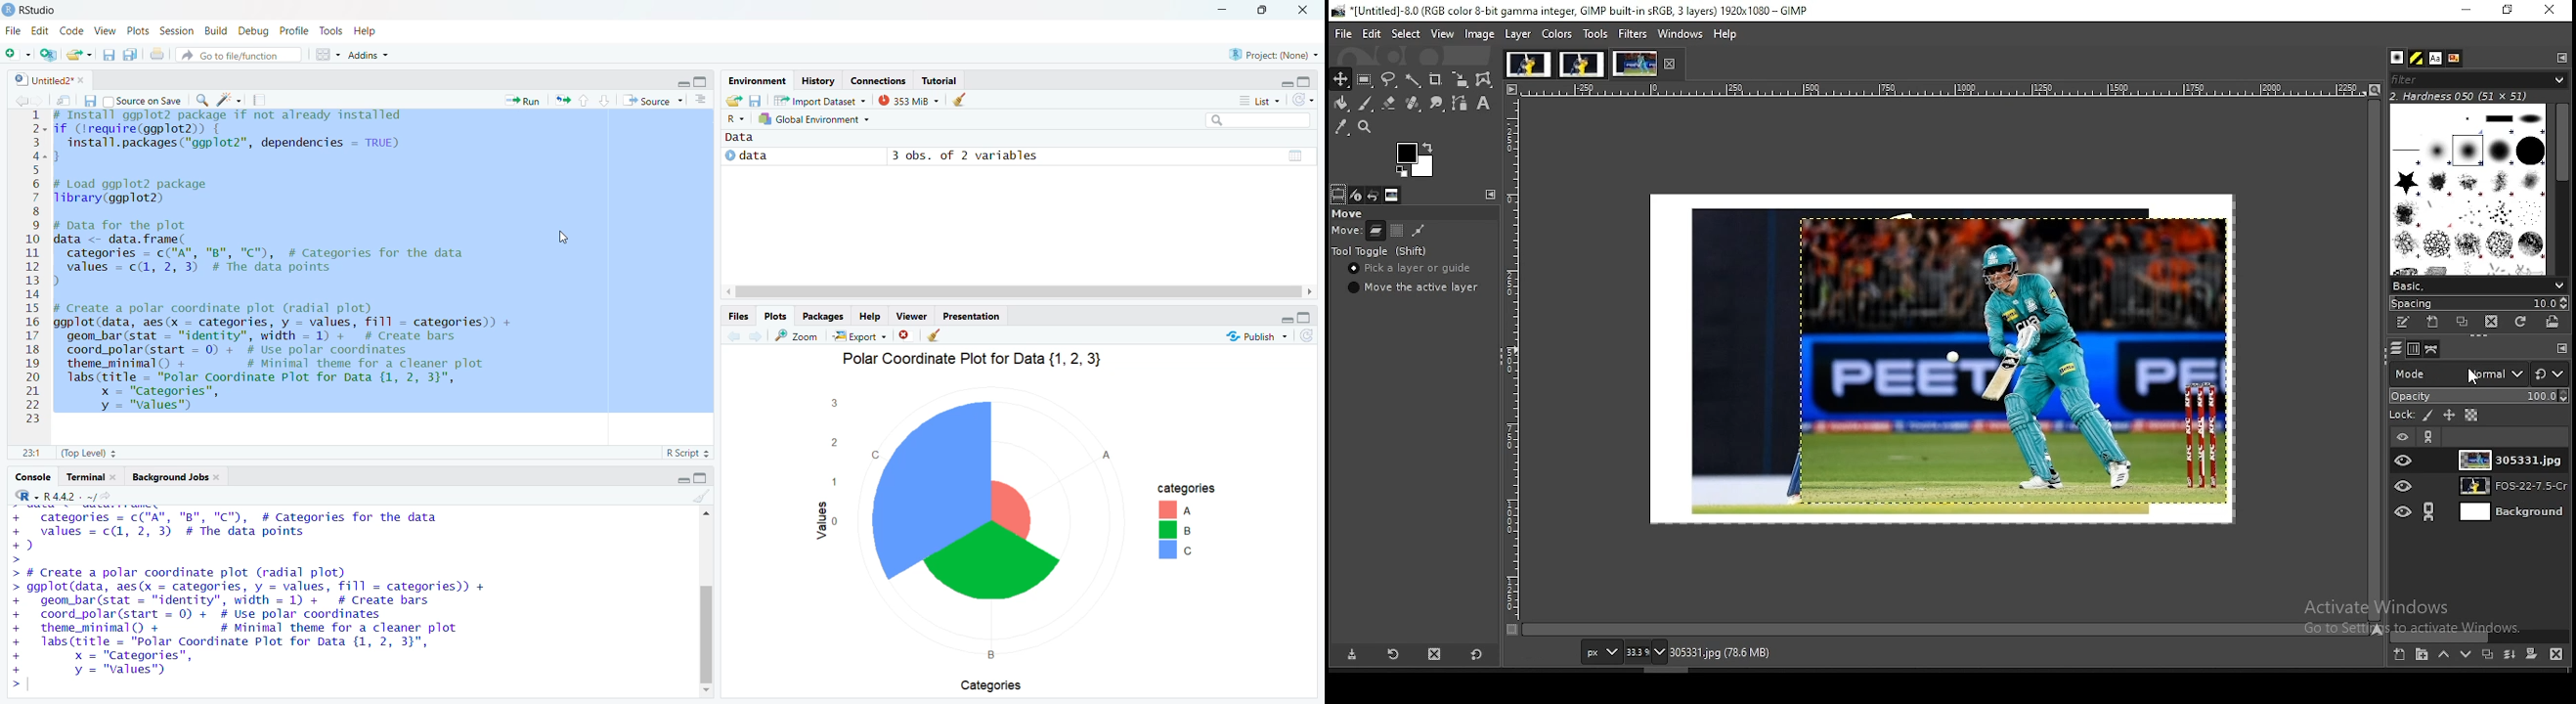 This screenshot has height=728, width=2576. I want to click on  Profile, so click(293, 30).